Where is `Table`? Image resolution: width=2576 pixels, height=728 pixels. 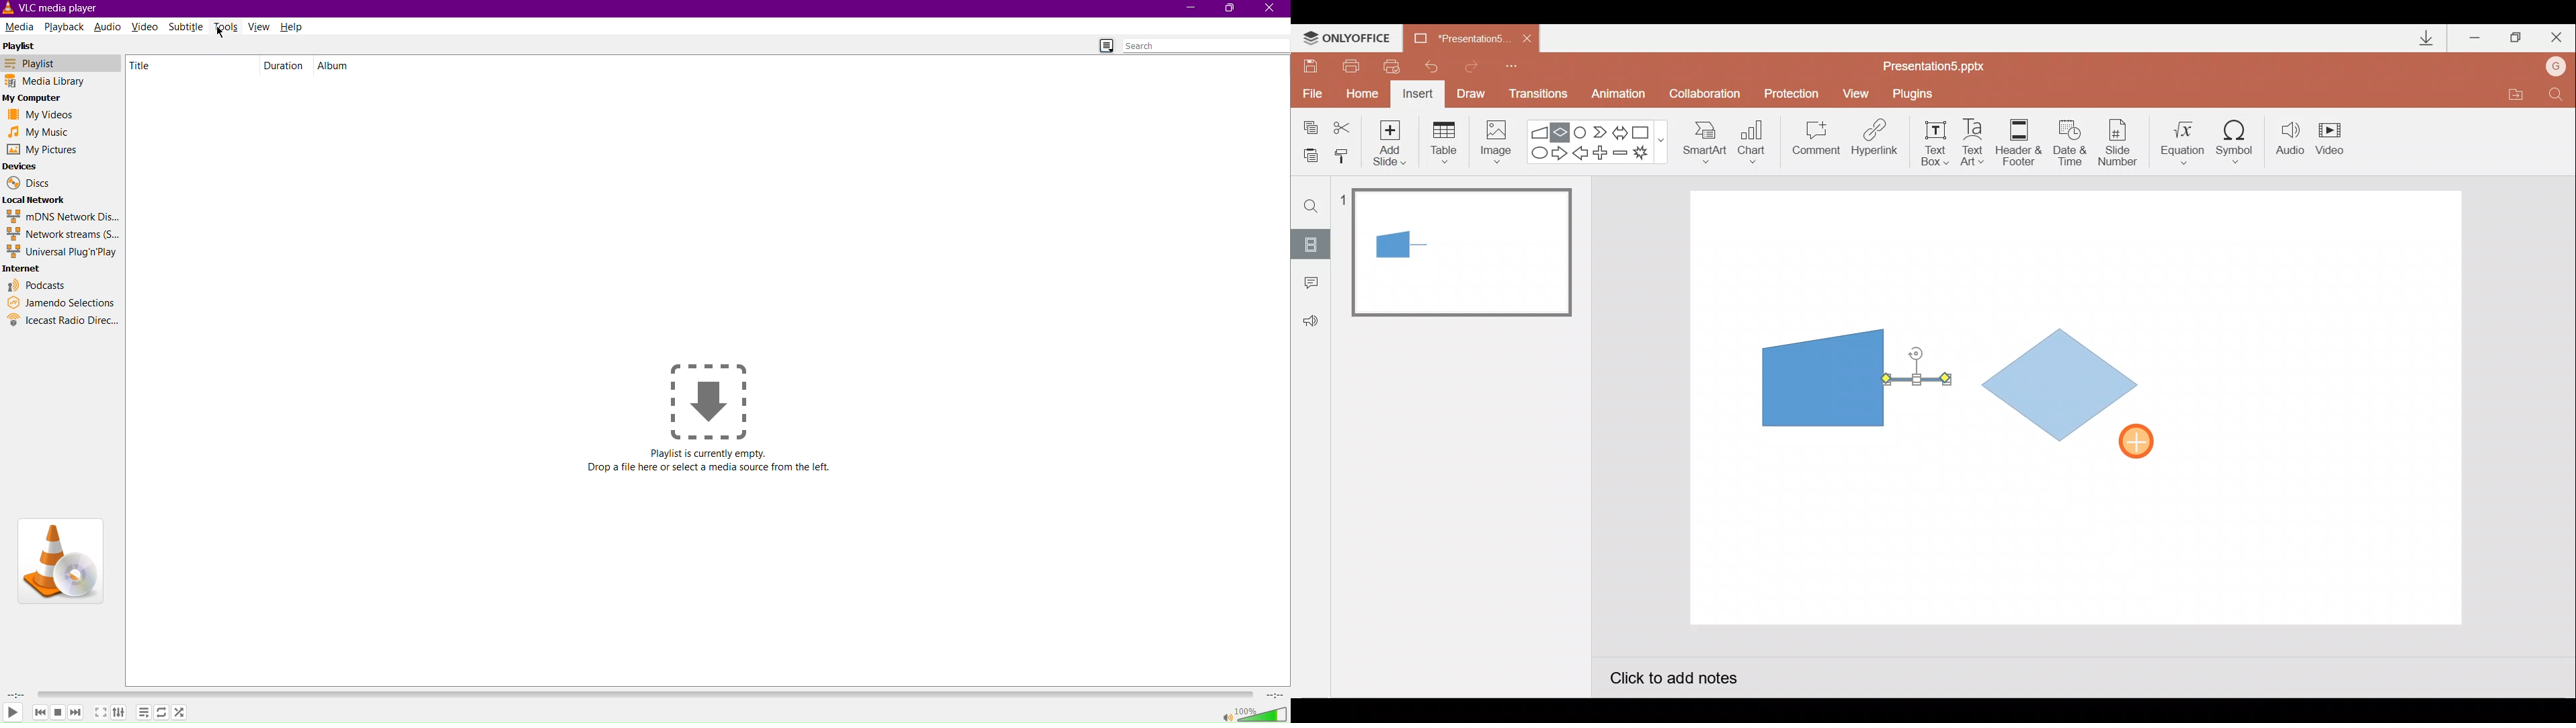
Table is located at coordinates (1443, 141).